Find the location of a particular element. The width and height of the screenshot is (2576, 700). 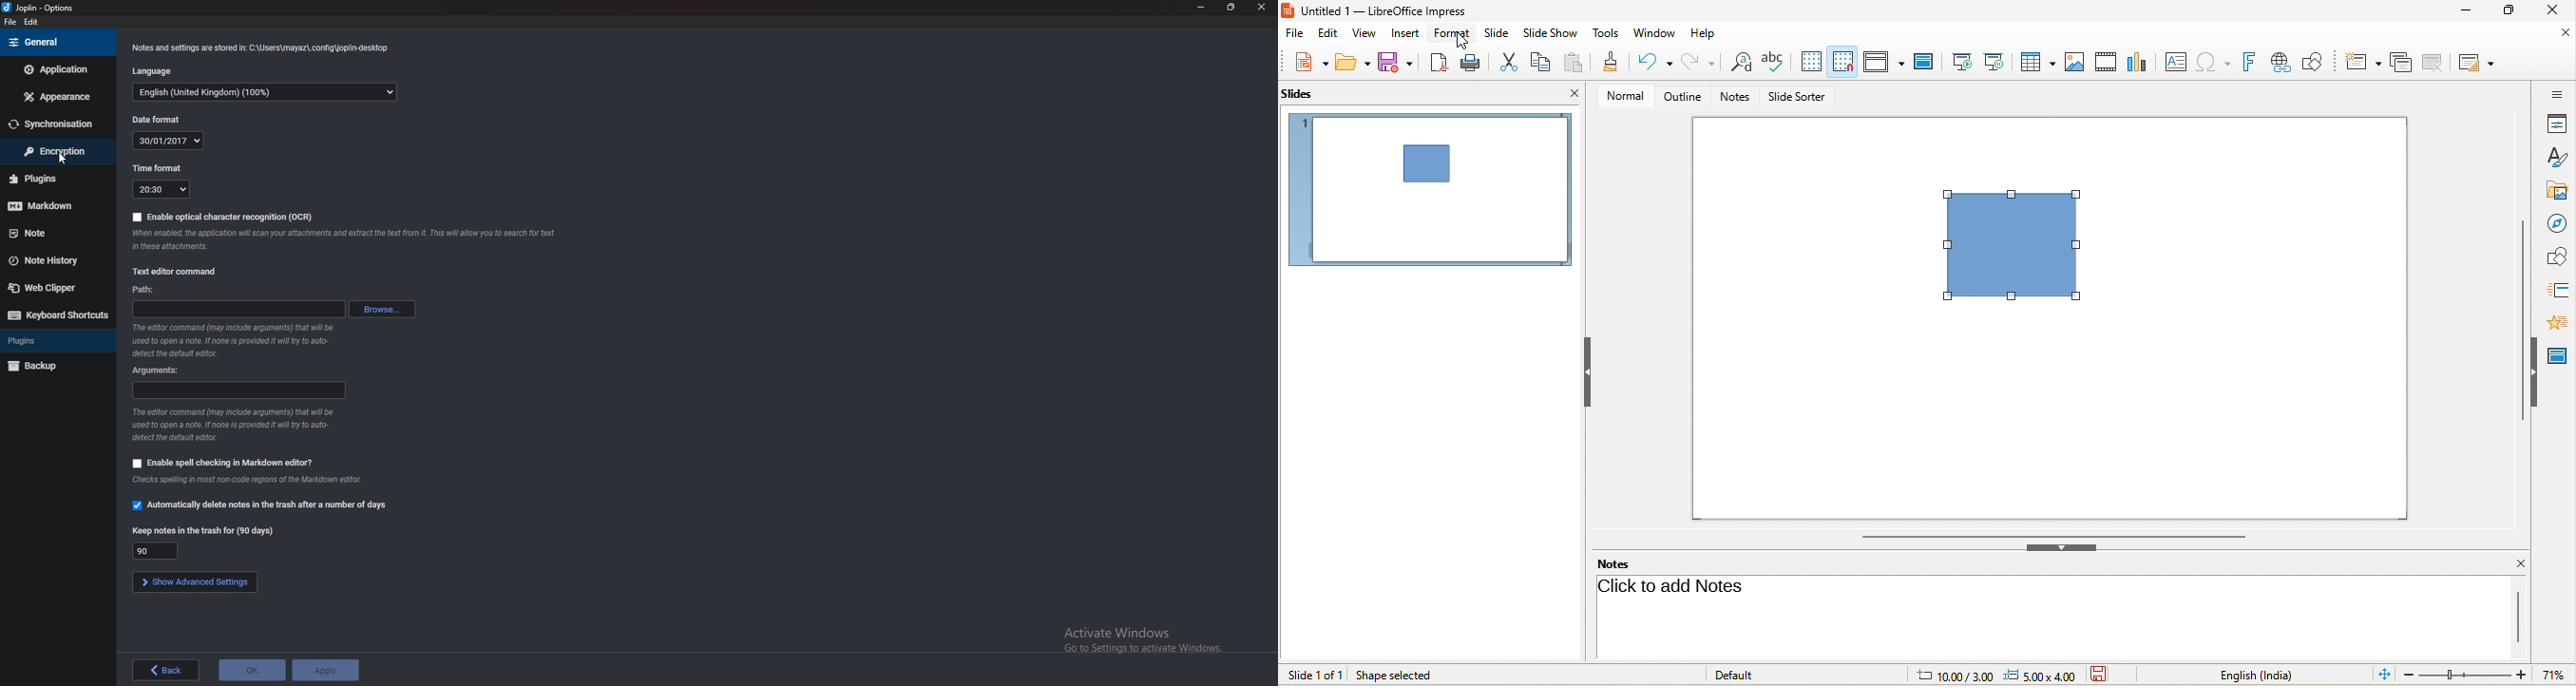

styles is located at coordinates (2556, 156).